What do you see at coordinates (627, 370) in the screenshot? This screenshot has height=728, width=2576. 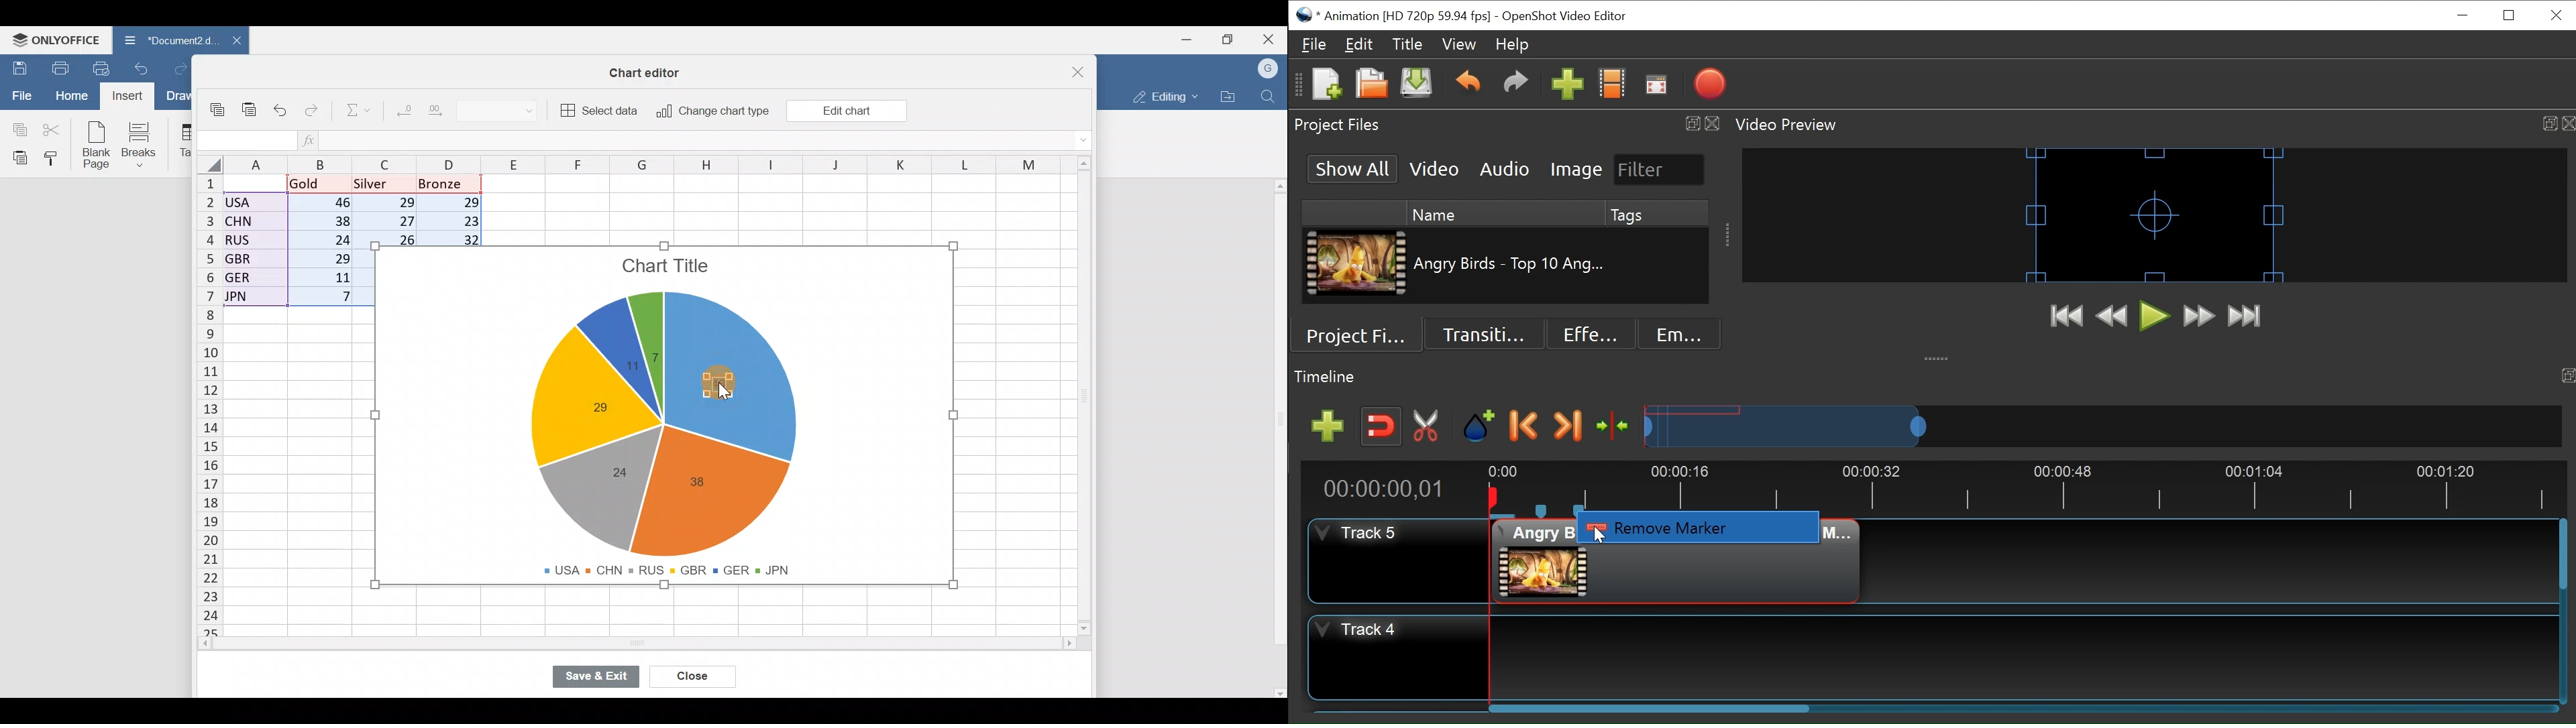 I see `Chart label` at bounding box center [627, 370].